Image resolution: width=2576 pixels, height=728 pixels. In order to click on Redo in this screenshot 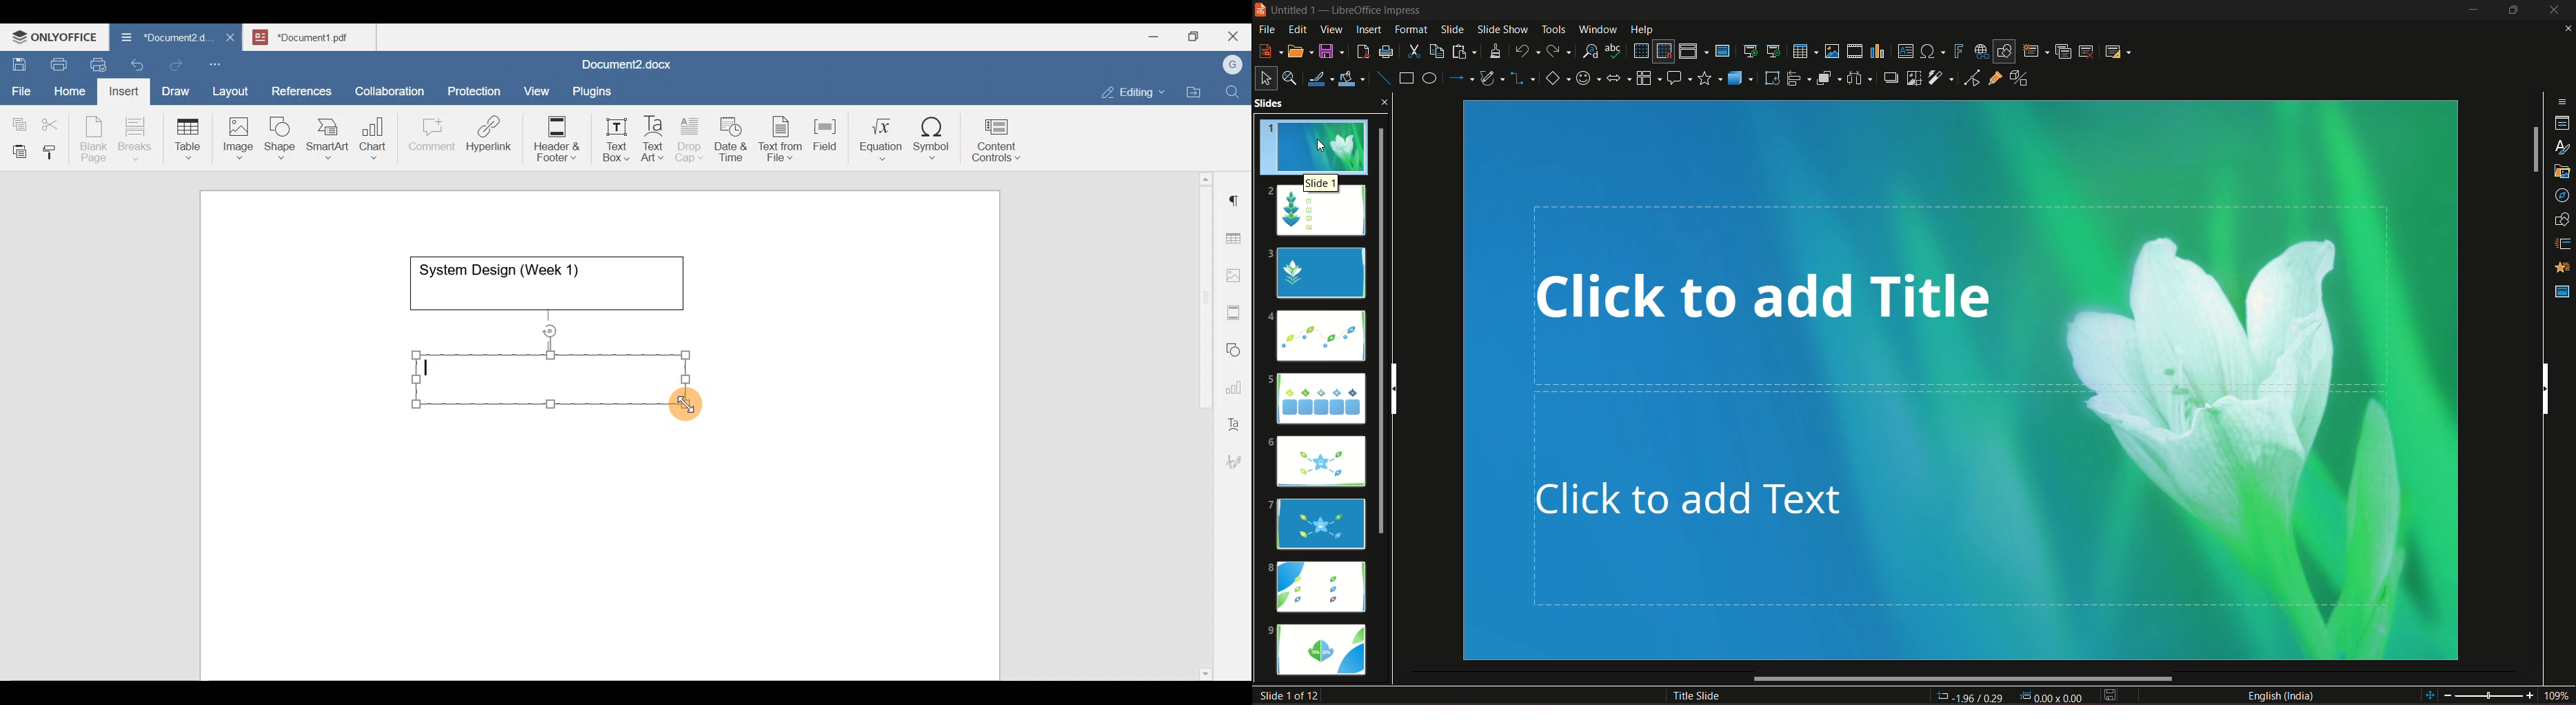, I will do `click(176, 65)`.